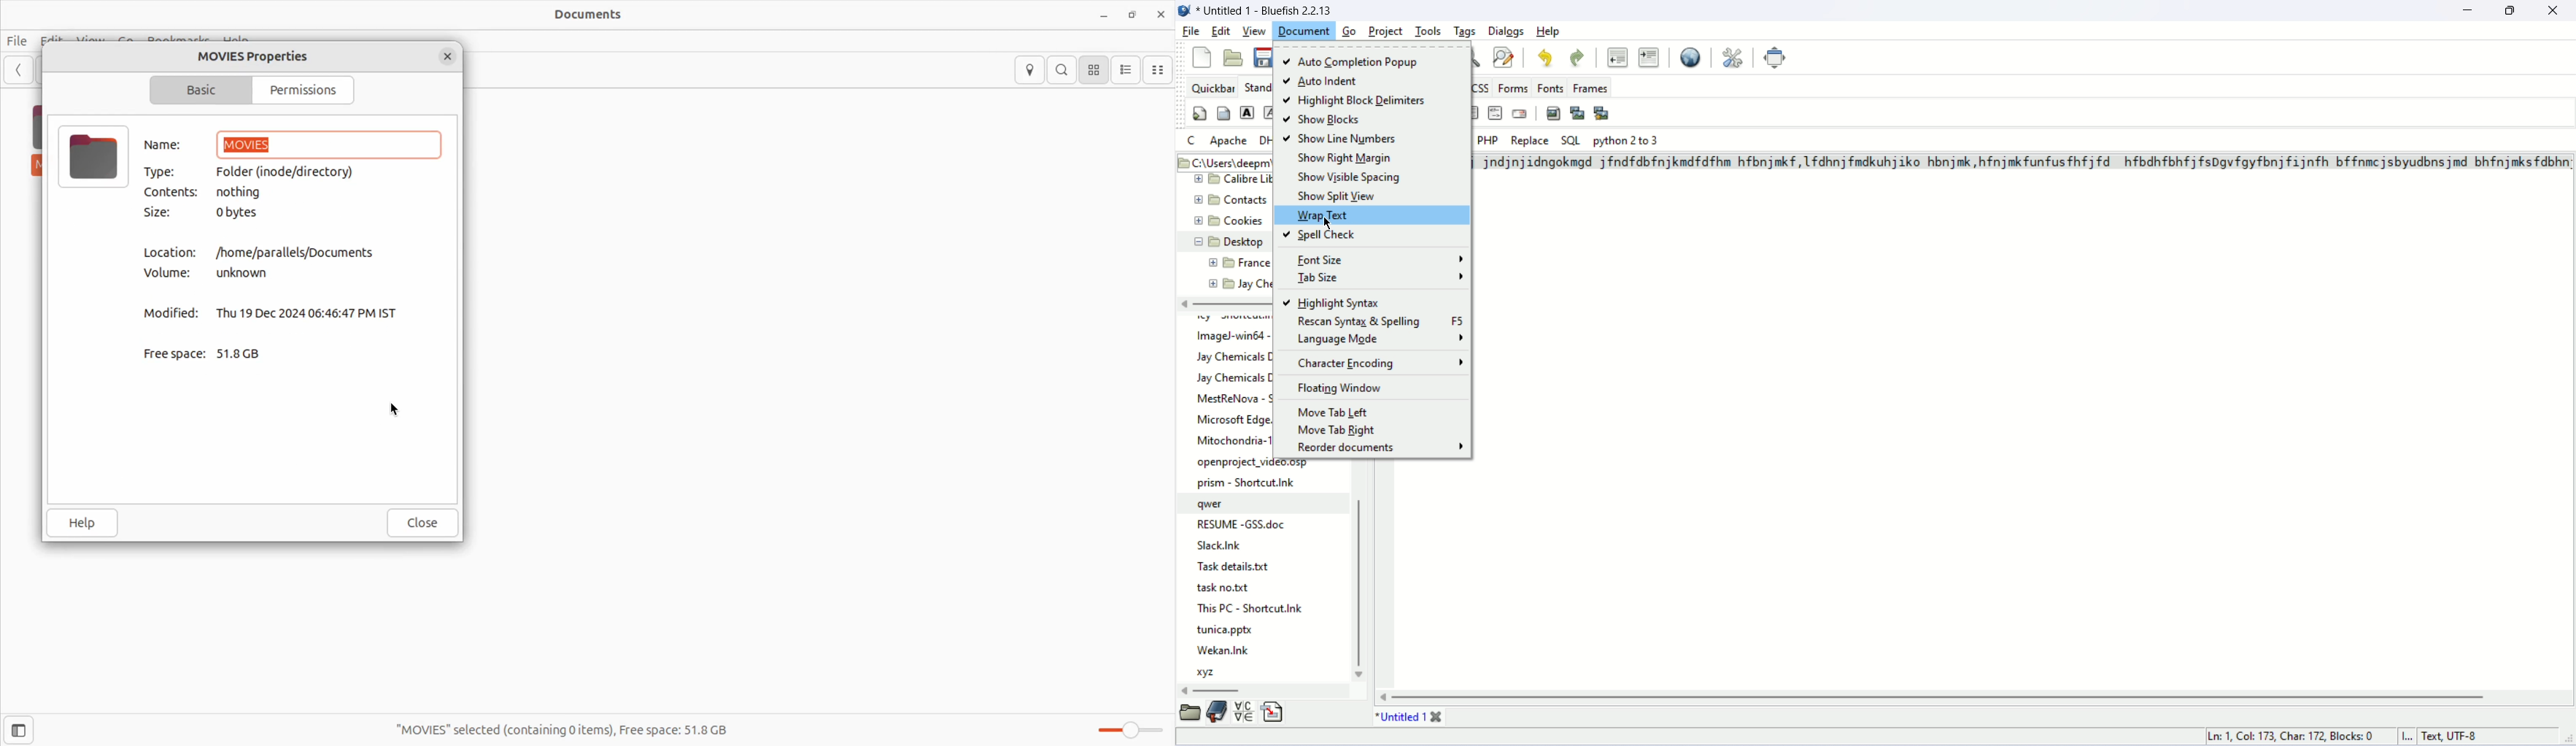 This screenshot has width=2576, height=756. I want to click on cursor, so click(1331, 222).